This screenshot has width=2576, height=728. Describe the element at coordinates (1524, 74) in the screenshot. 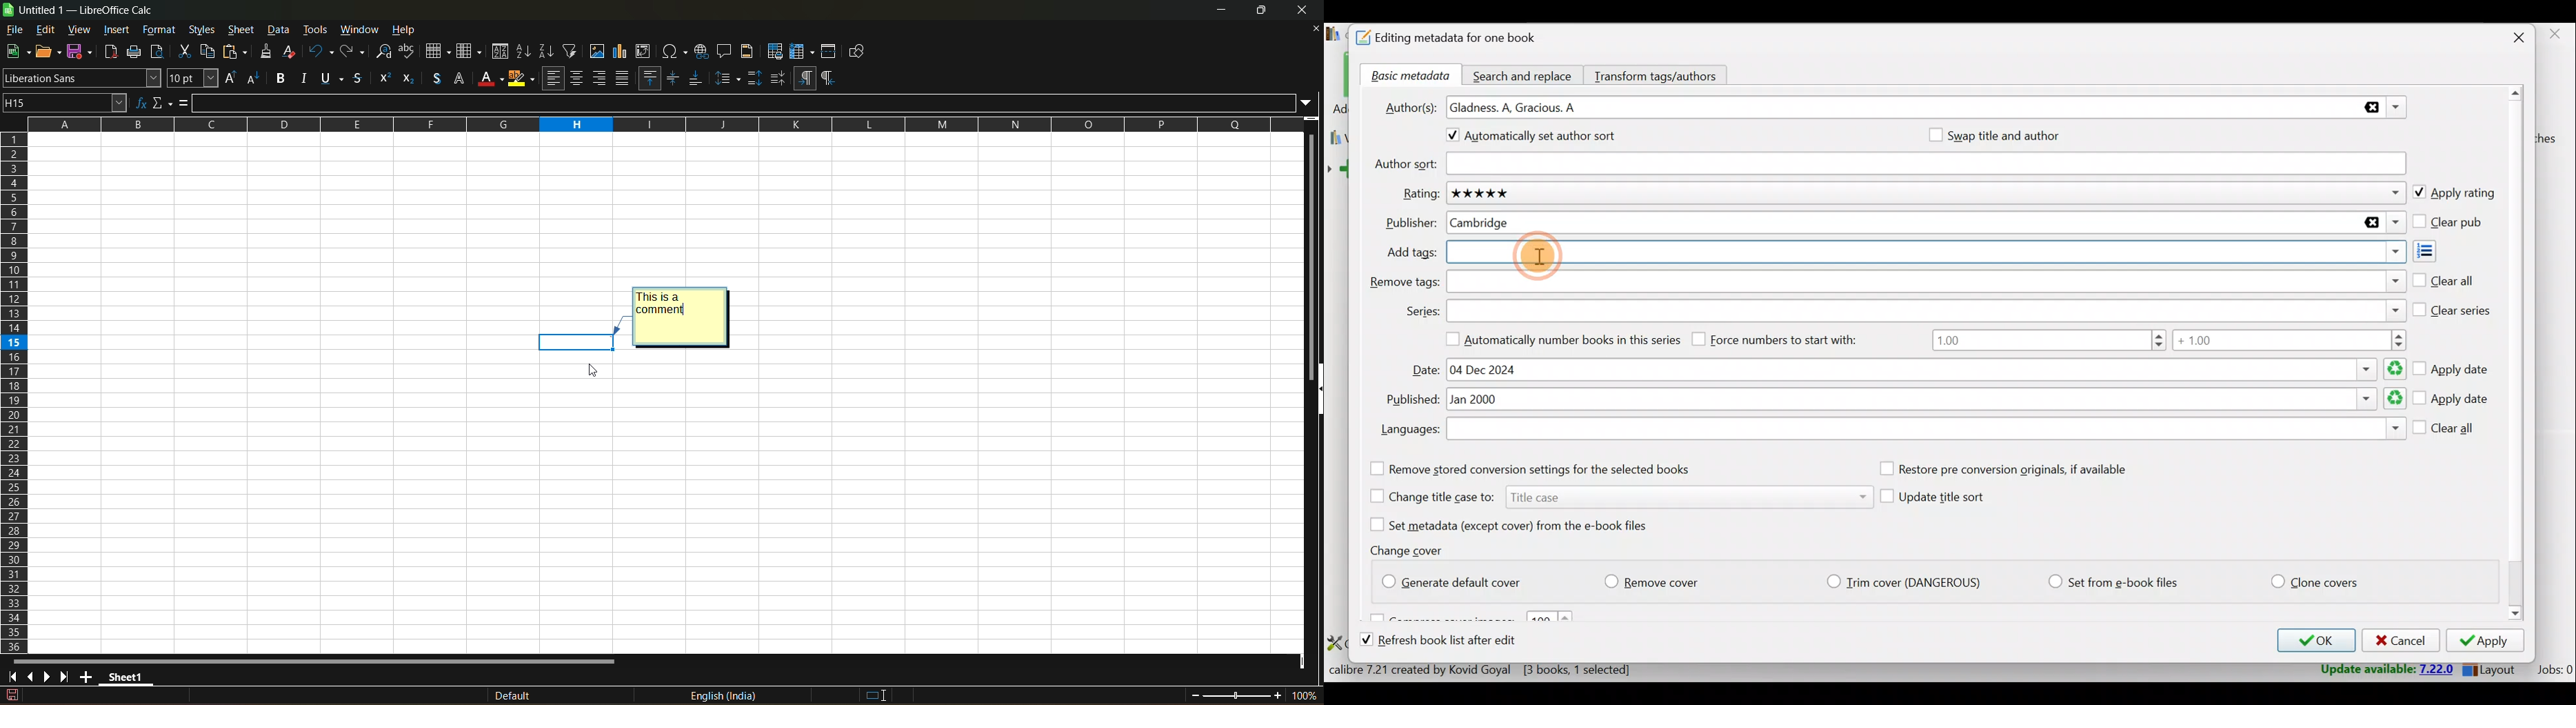

I see `Search and replace` at that location.